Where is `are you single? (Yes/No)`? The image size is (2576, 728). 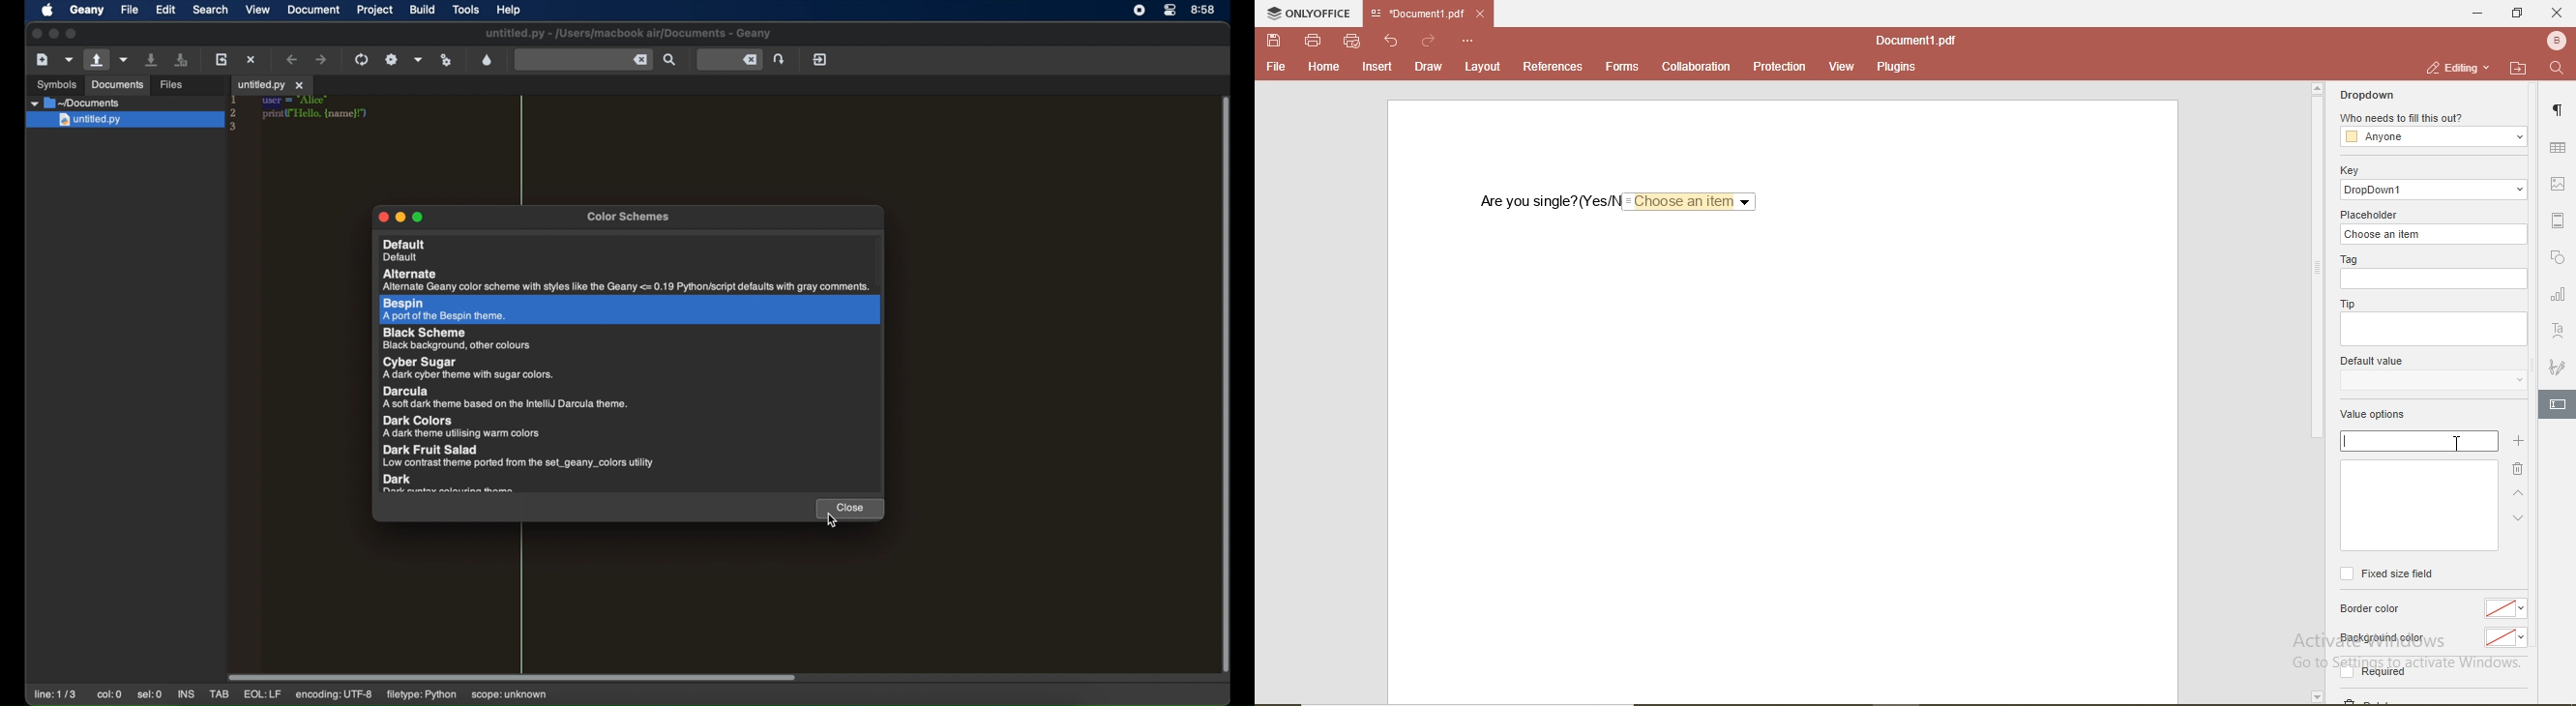 are you single? (Yes/No) is located at coordinates (1549, 202).